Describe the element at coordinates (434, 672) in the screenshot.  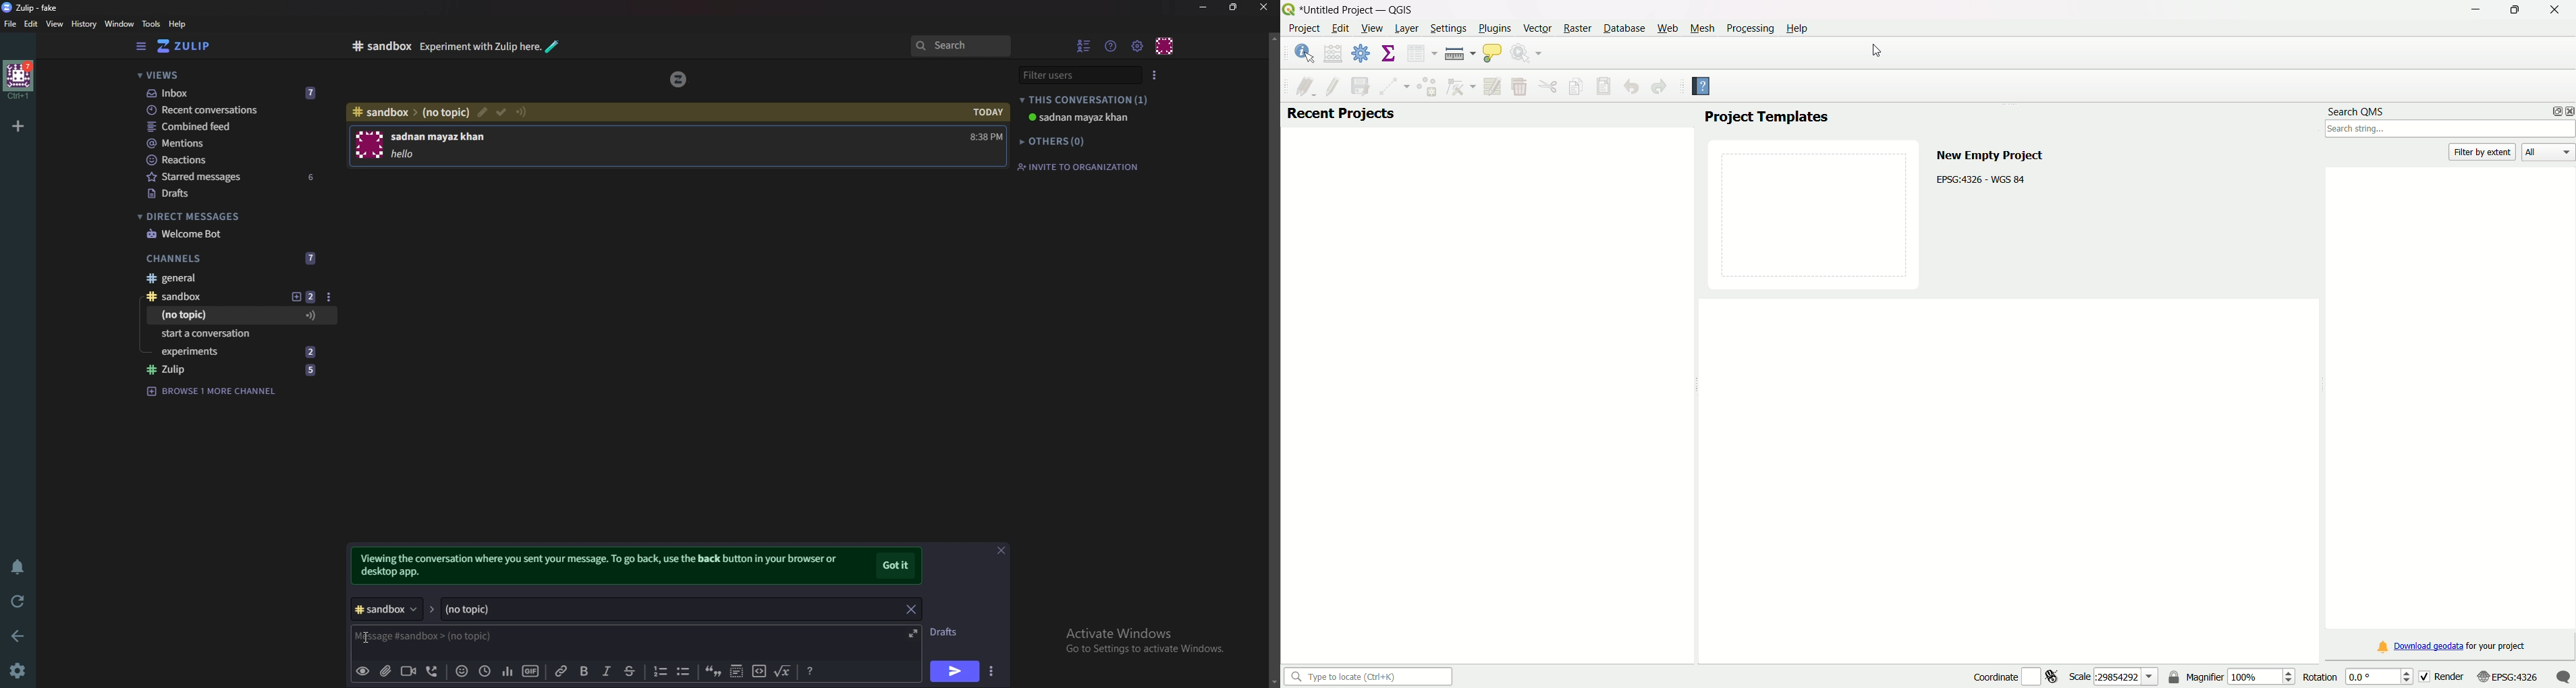
I see `Voice call` at that location.